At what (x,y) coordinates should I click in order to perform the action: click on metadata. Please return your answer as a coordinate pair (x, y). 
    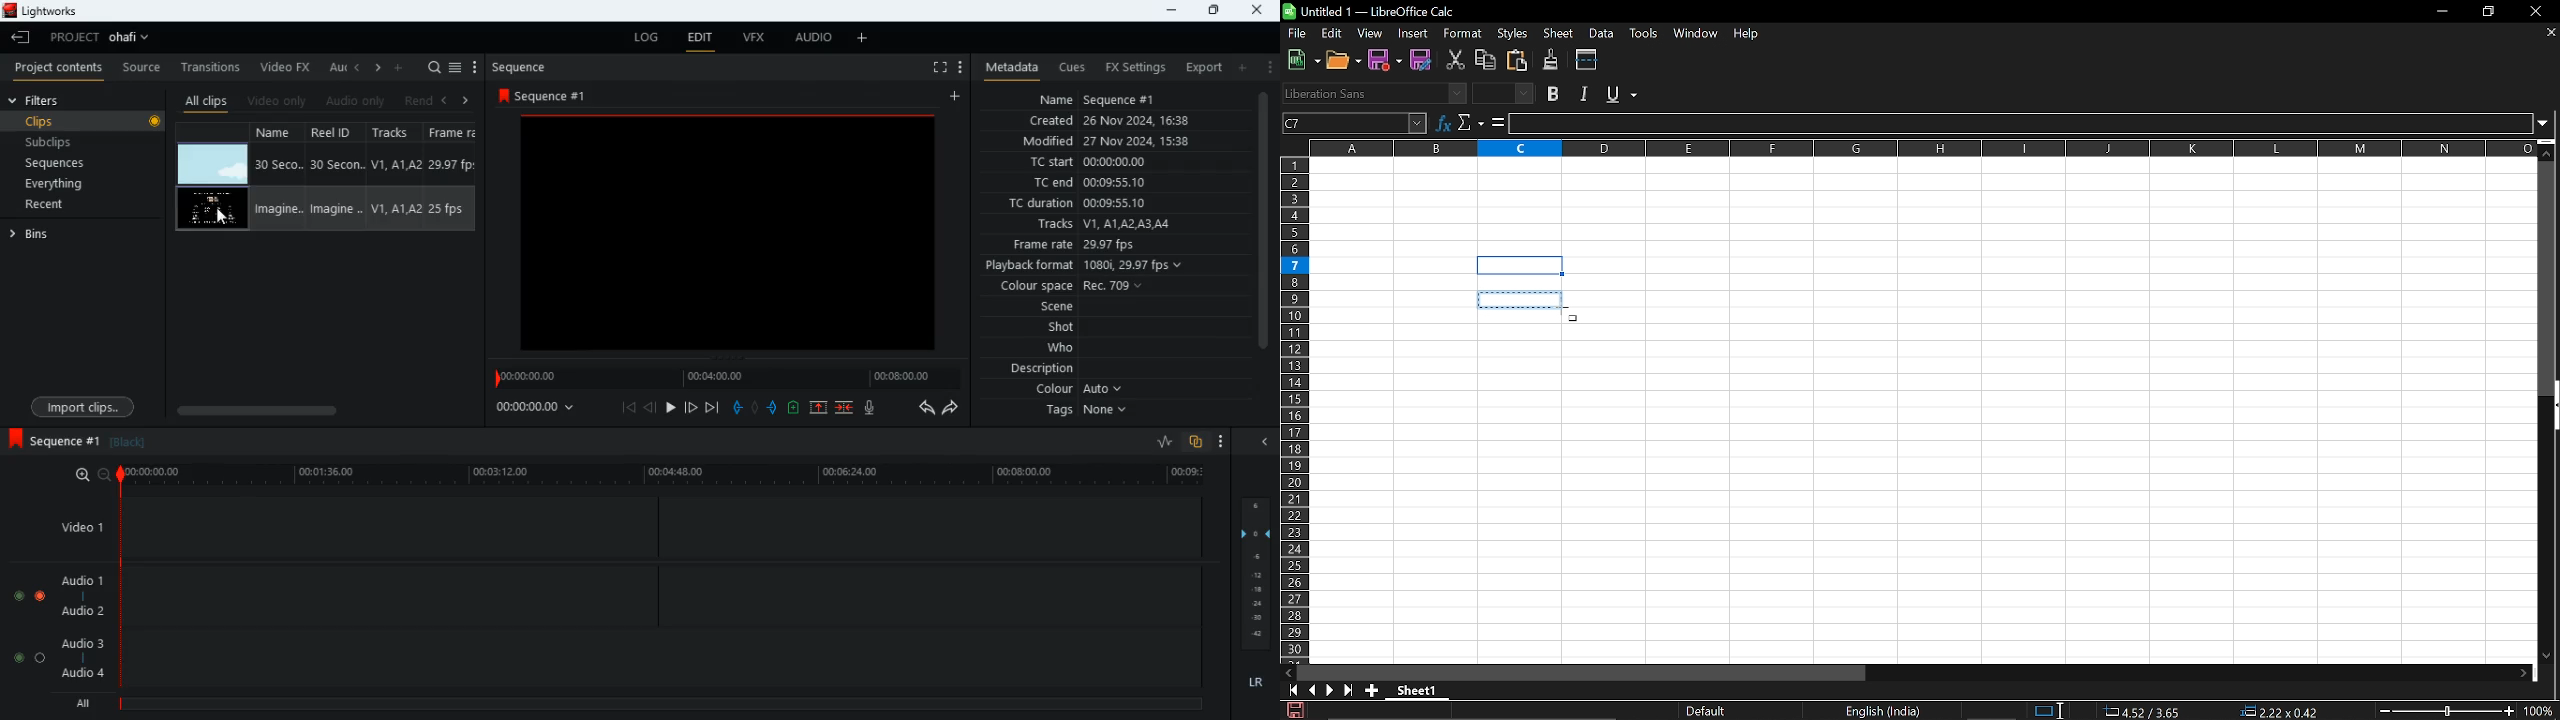
    Looking at the image, I should click on (1007, 68).